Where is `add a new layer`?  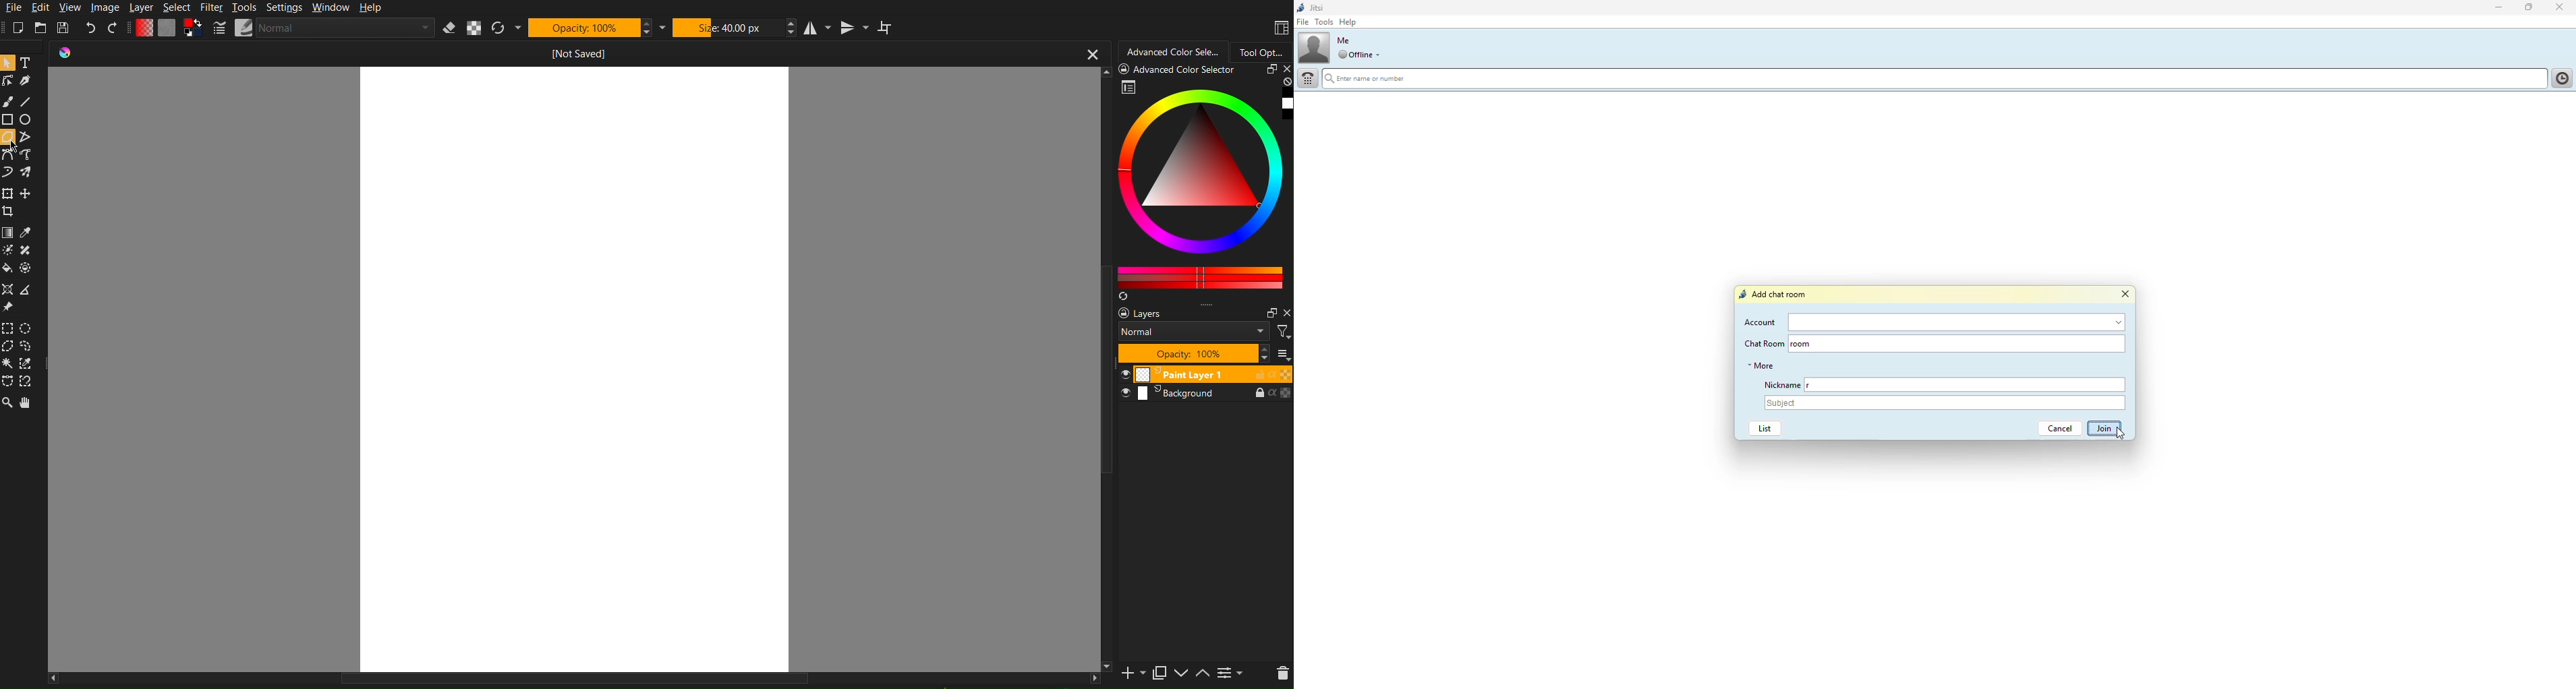 add a new layer is located at coordinates (1134, 674).